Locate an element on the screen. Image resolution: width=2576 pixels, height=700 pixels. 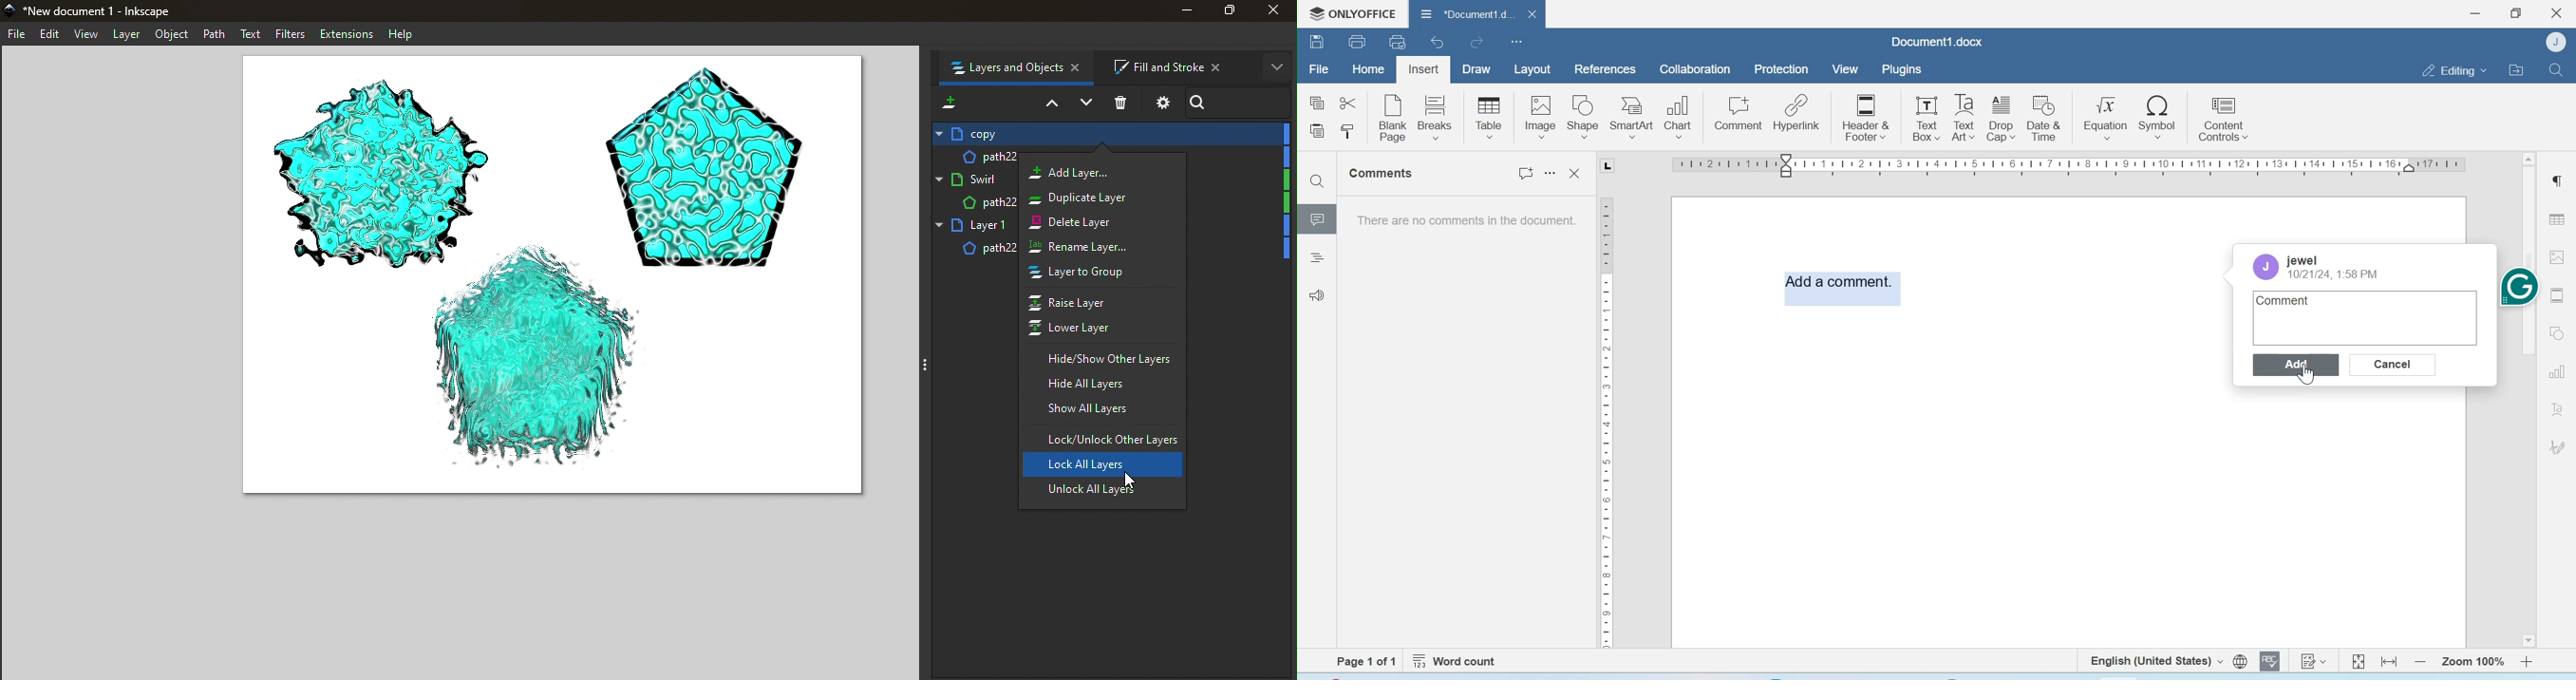
tab stop is located at coordinates (1602, 166).